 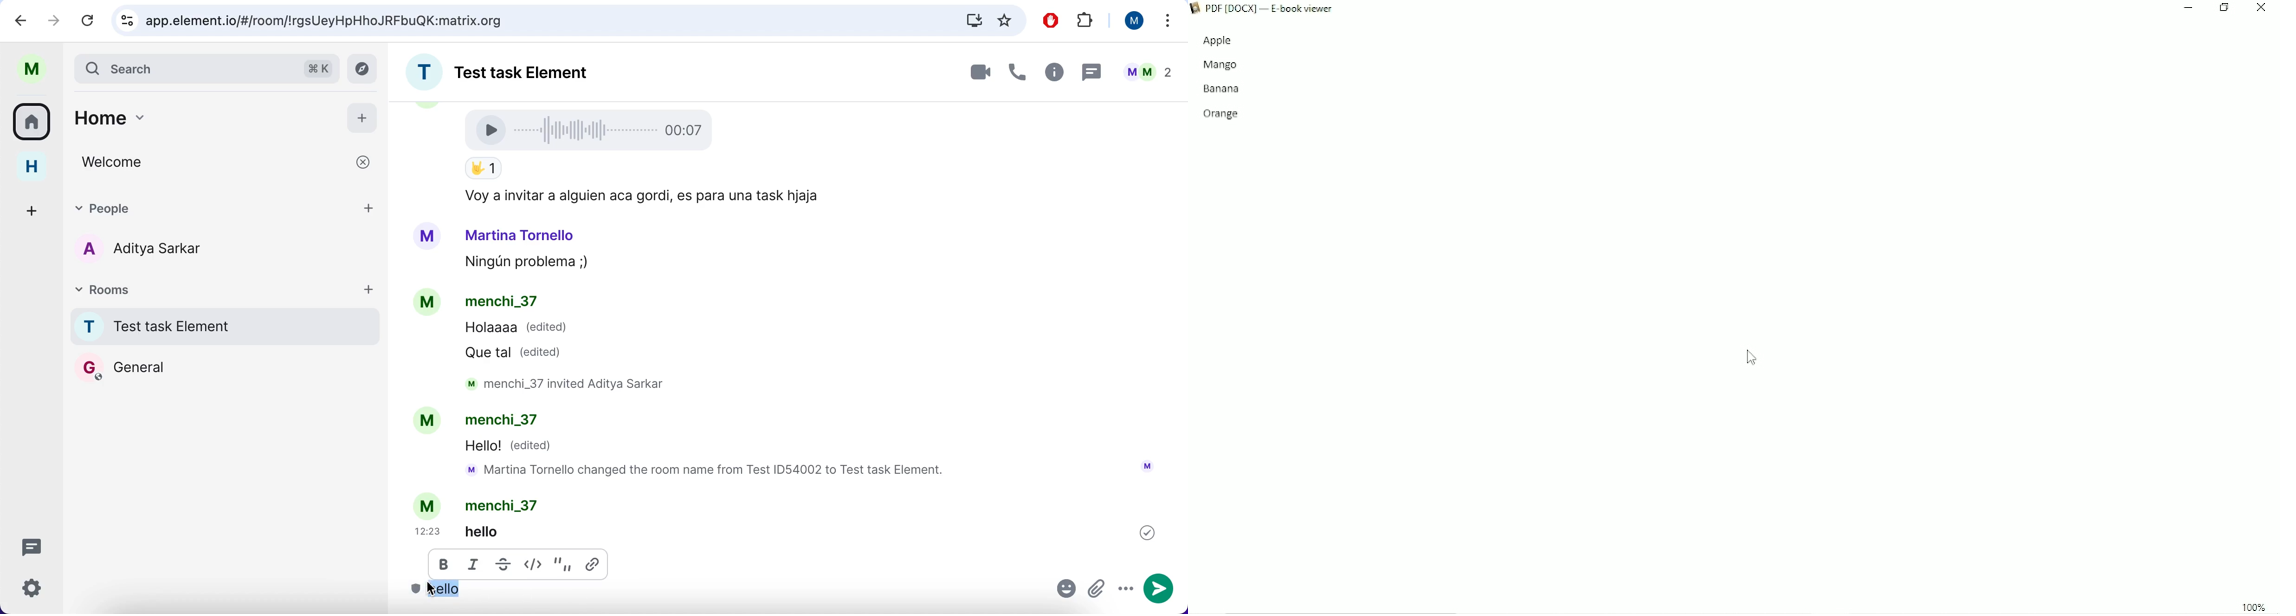 What do you see at coordinates (639, 196) in the screenshot?
I see `Voy a invitar a alguien aca gordi, es para una task hjaja` at bounding box center [639, 196].